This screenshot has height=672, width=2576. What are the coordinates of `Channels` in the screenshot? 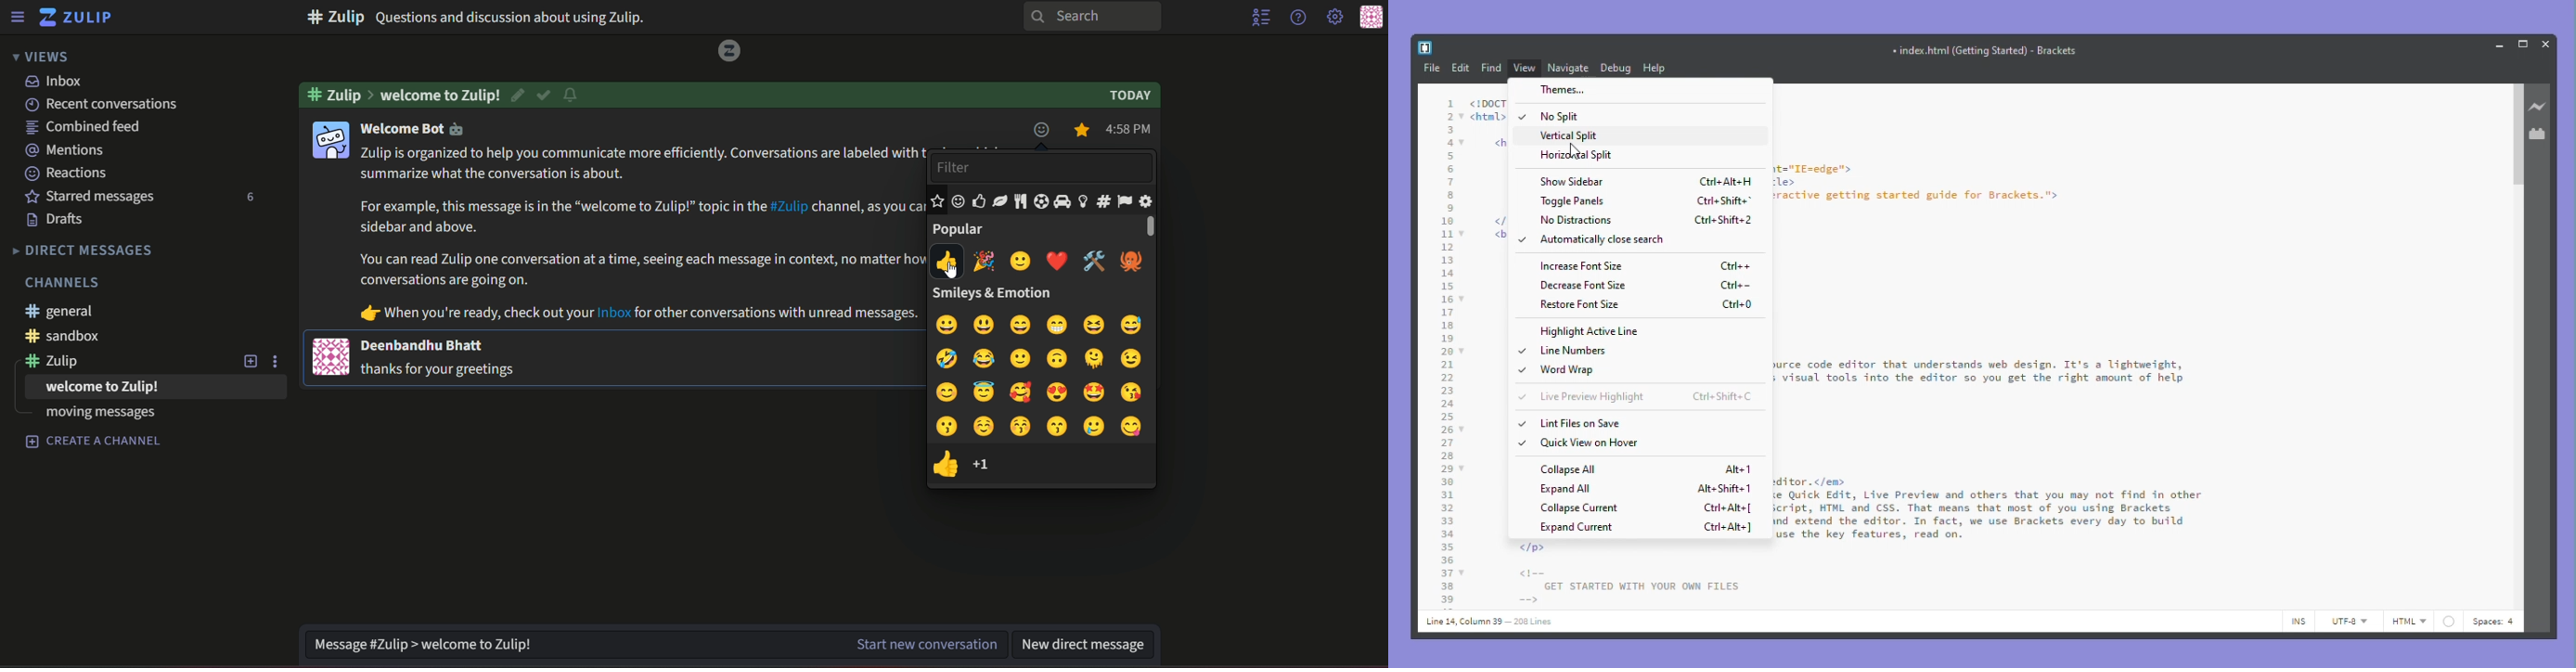 It's located at (64, 283).